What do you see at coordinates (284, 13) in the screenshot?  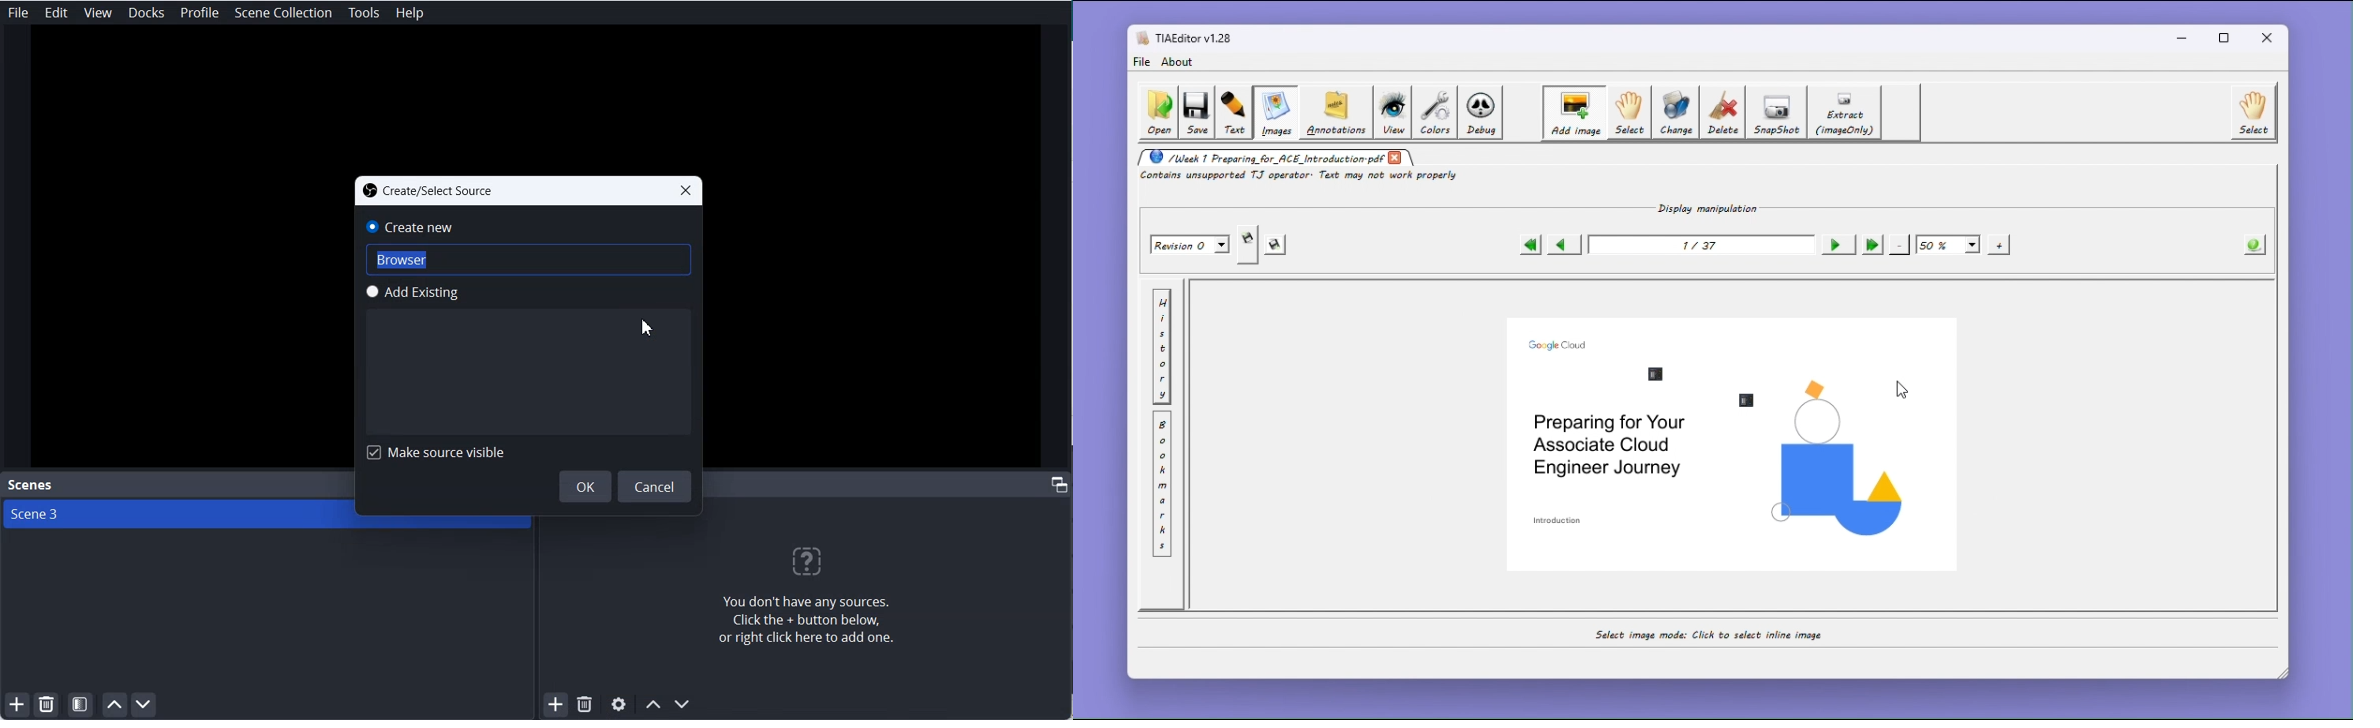 I see `Scene Collection` at bounding box center [284, 13].